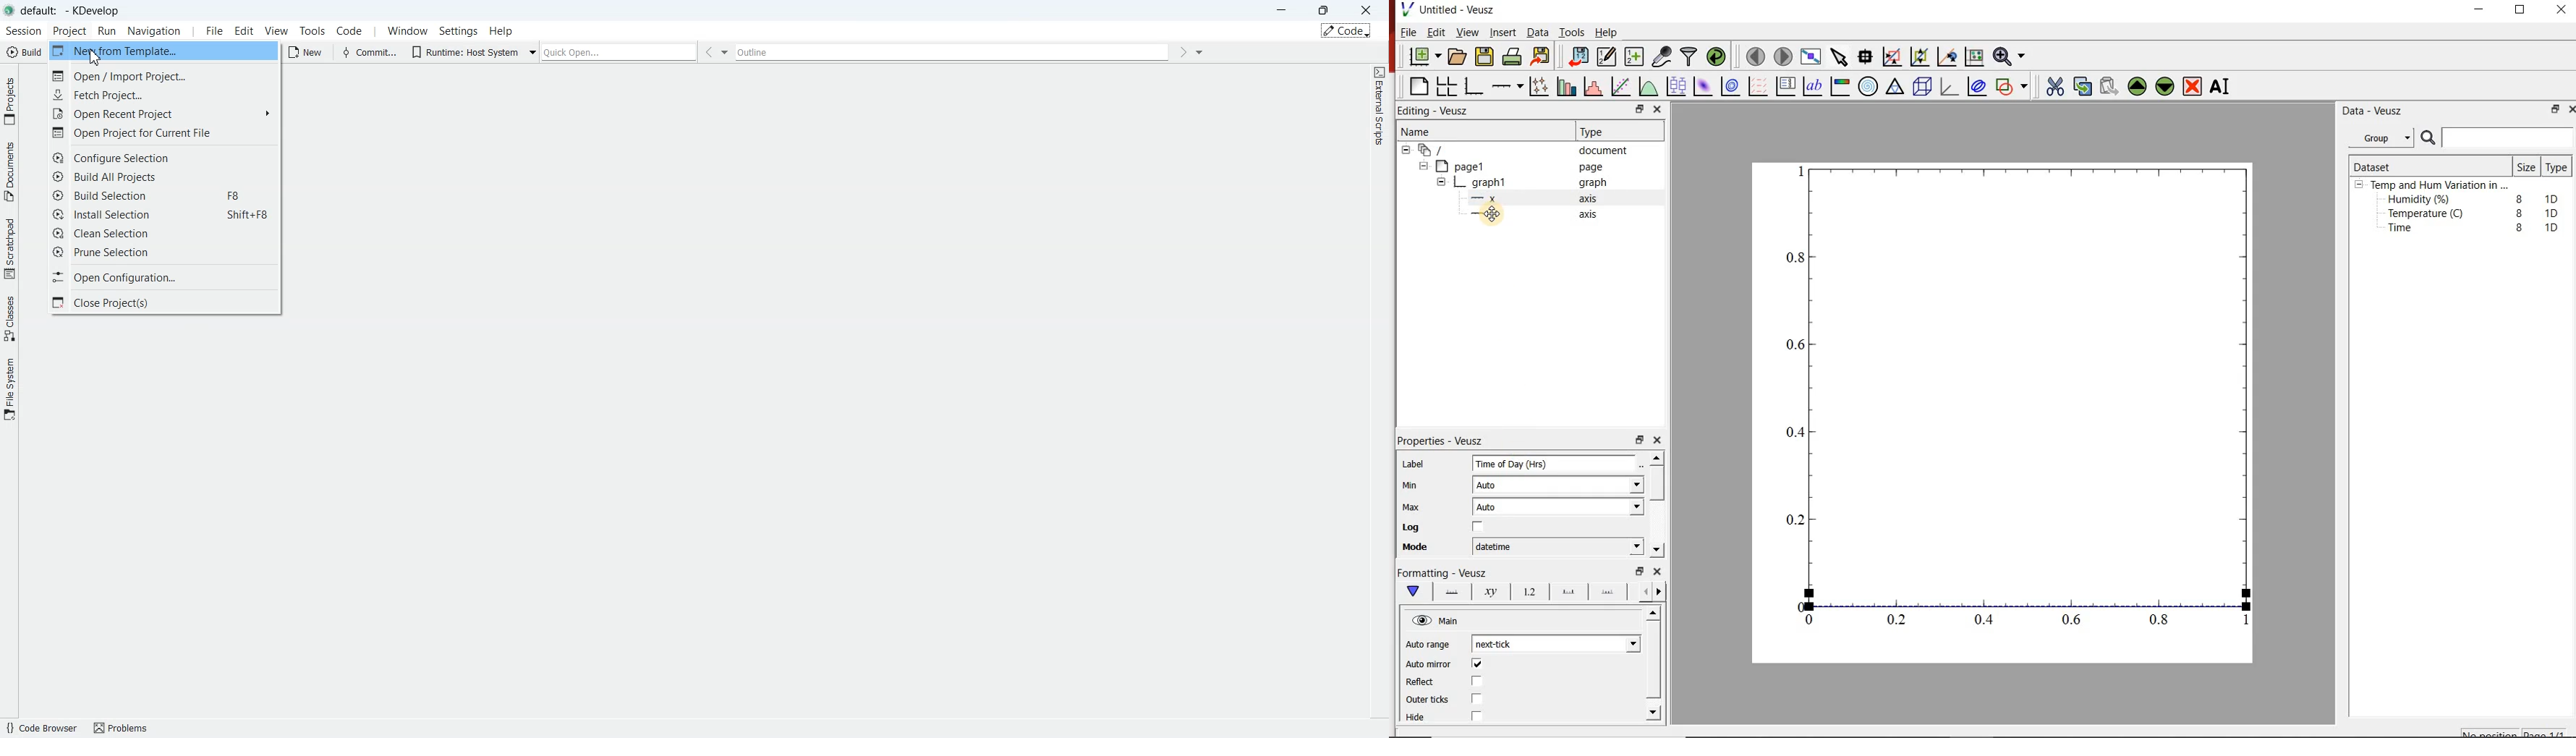 Image resolution: width=2576 pixels, height=756 pixels. Describe the element at coordinates (9, 247) in the screenshot. I see `Scratchpad` at that location.